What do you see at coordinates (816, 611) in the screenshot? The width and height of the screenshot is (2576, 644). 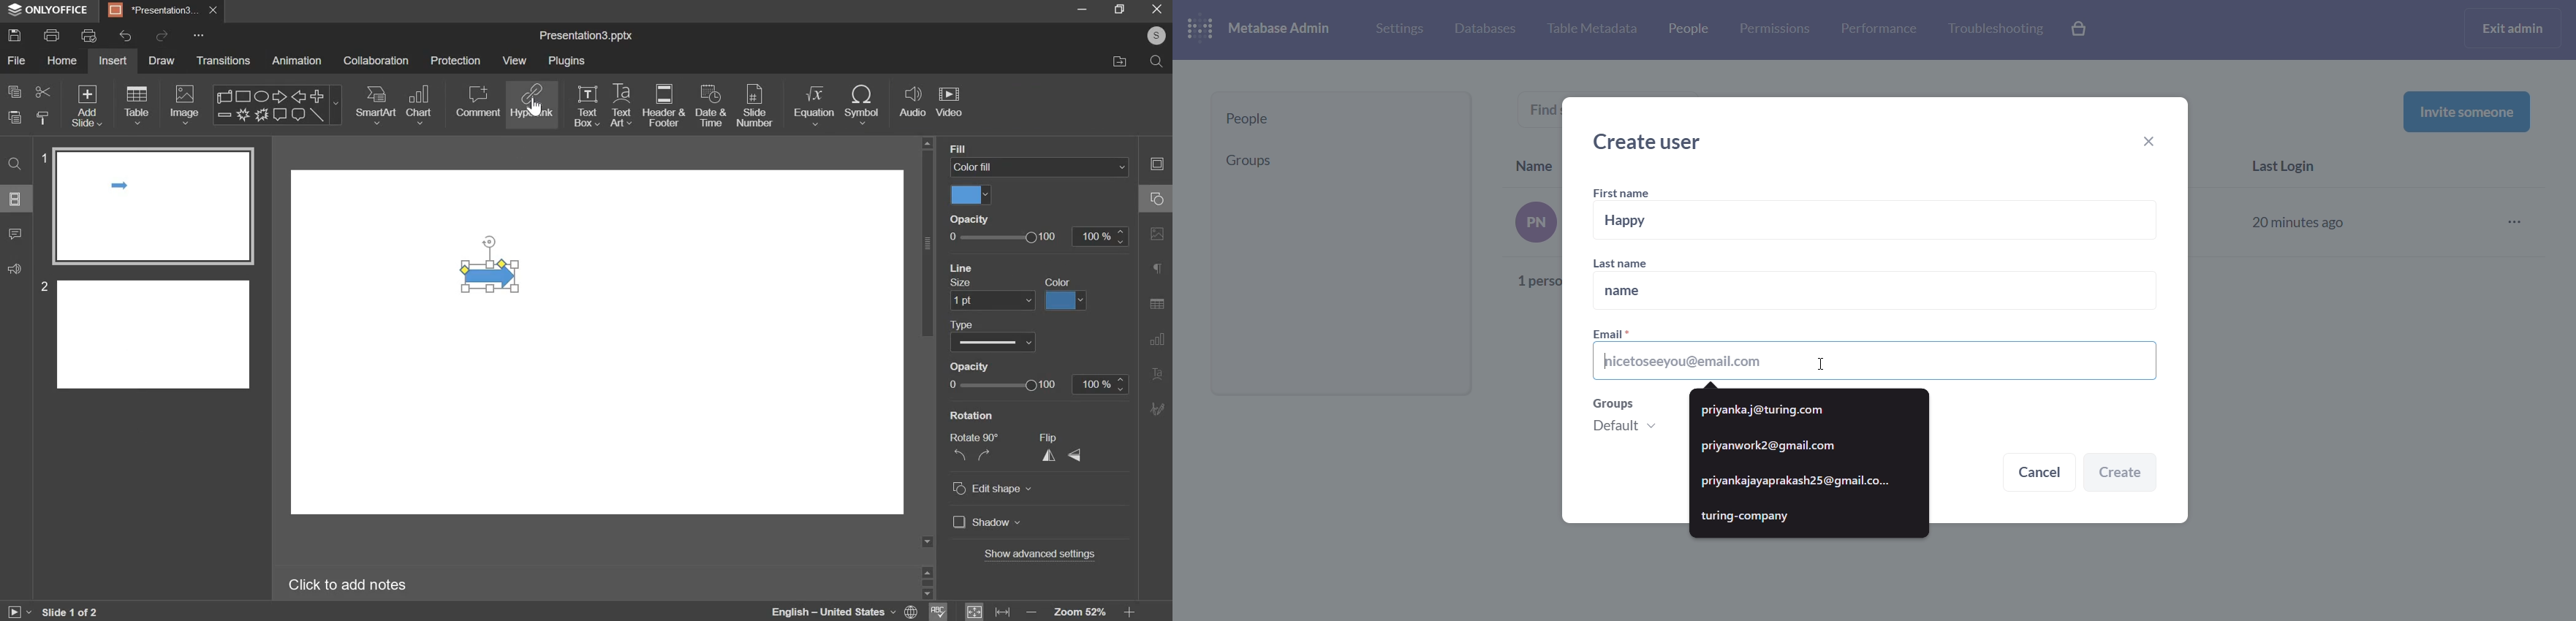 I see `language` at bounding box center [816, 611].